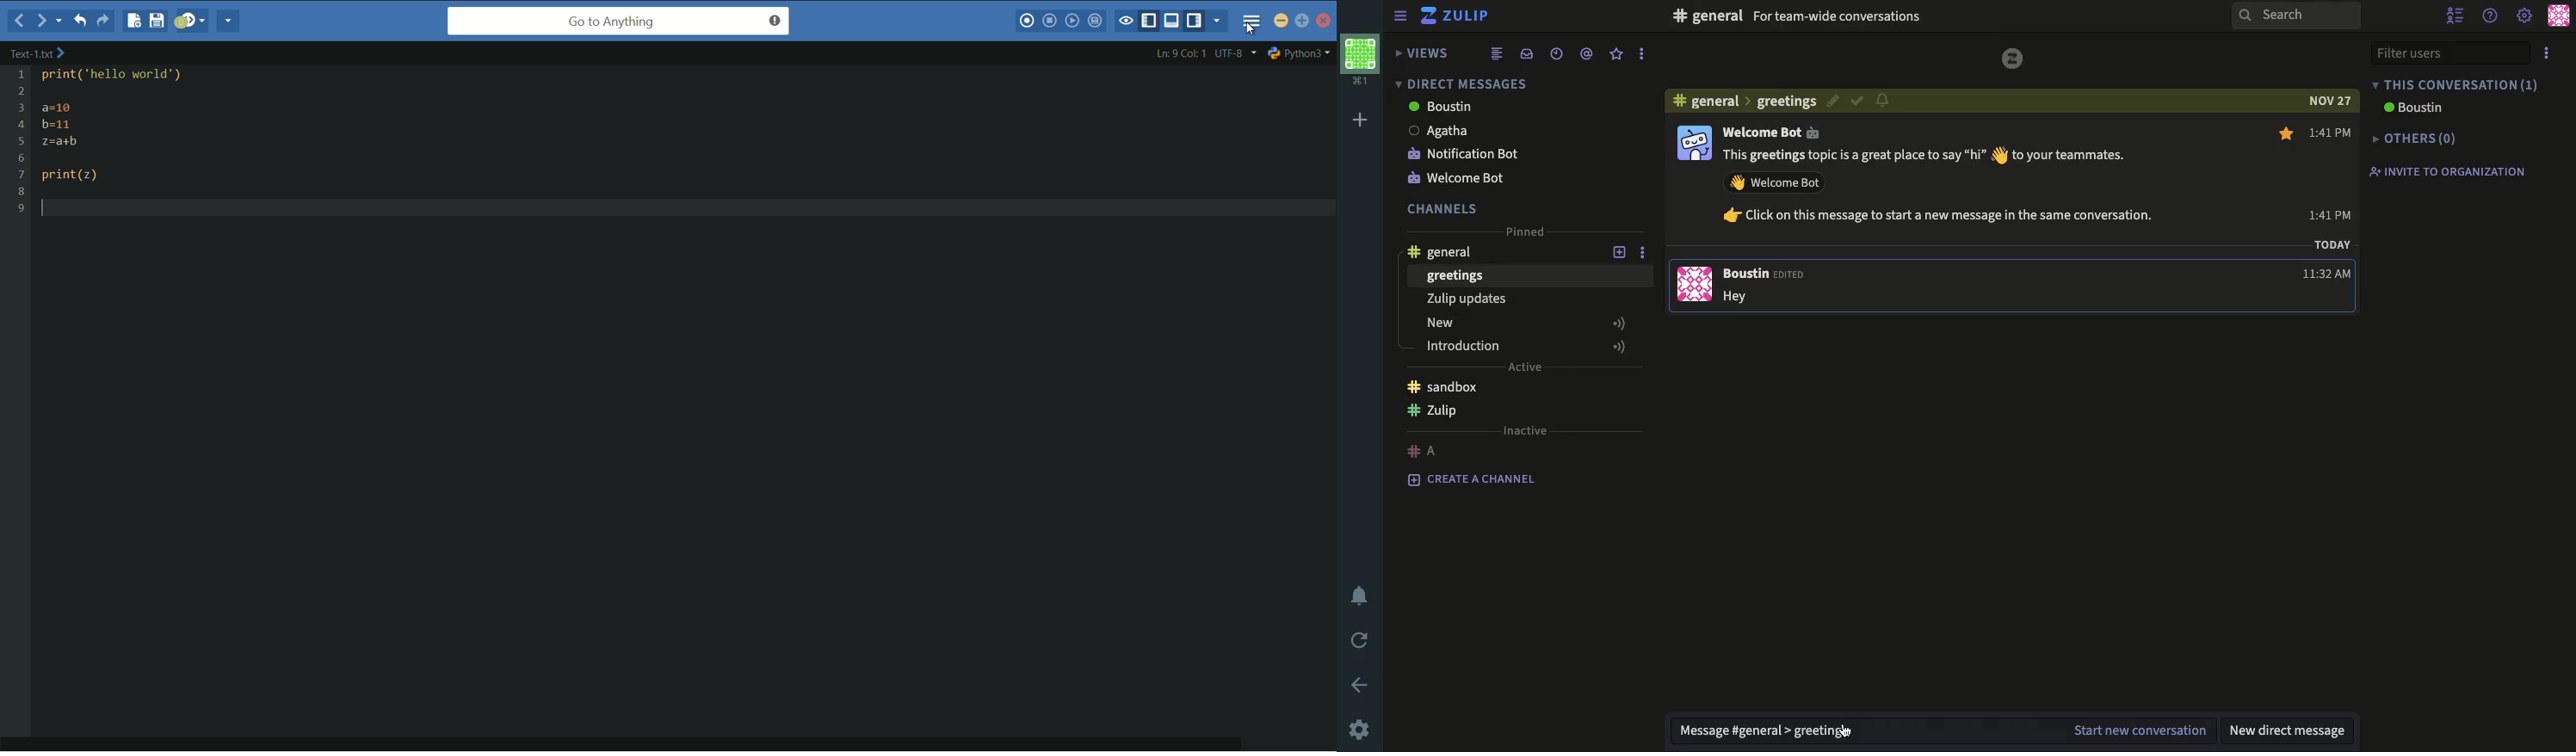 This screenshot has height=756, width=2576. I want to click on Welcome Bot, so click(1772, 131).